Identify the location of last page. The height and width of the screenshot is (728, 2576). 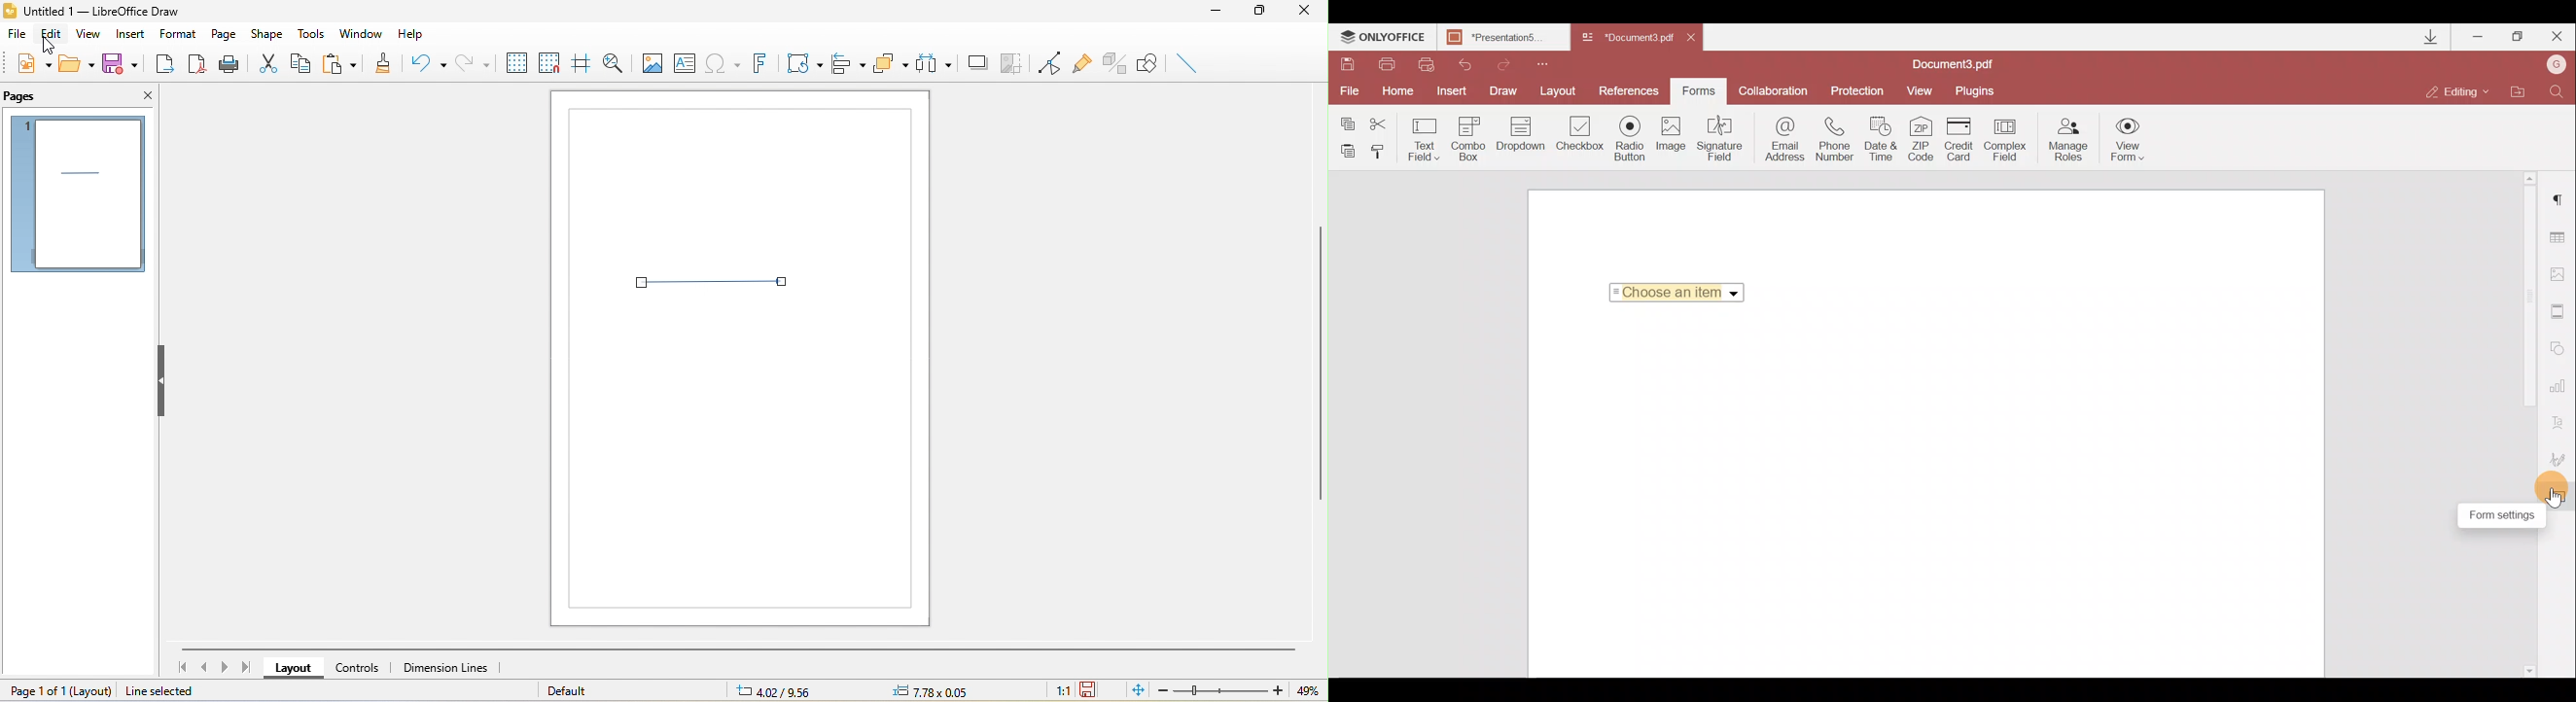
(248, 667).